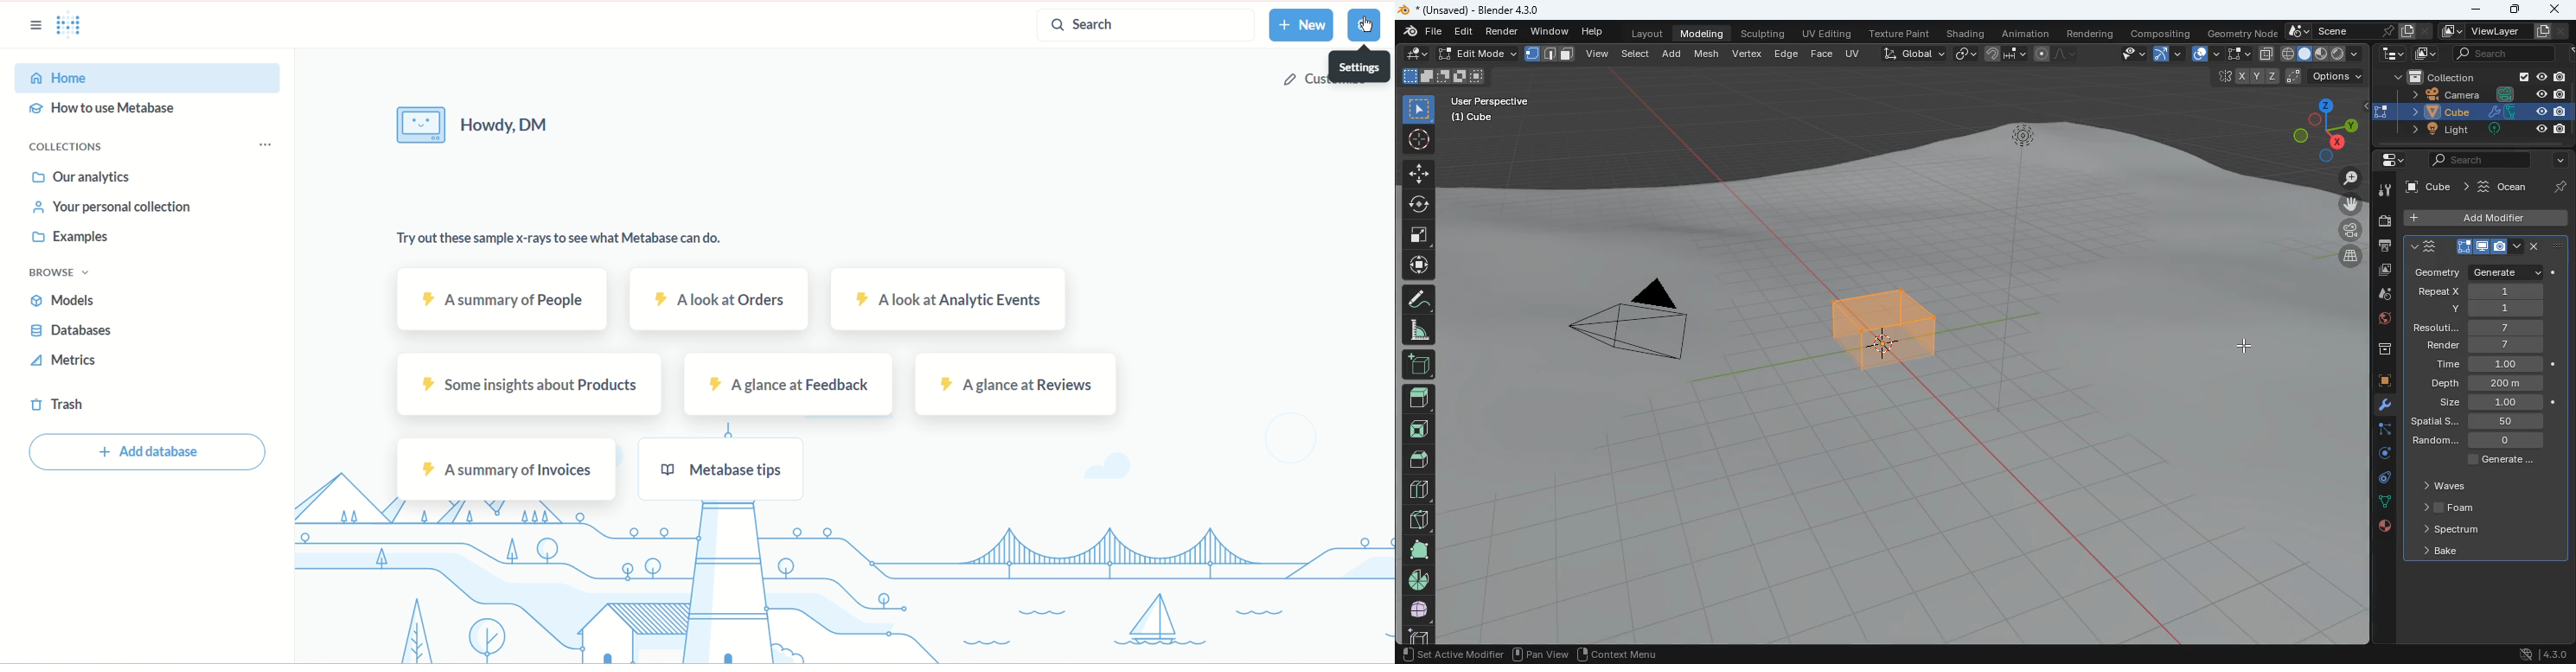  What do you see at coordinates (2027, 31) in the screenshot?
I see `animation` at bounding box center [2027, 31].